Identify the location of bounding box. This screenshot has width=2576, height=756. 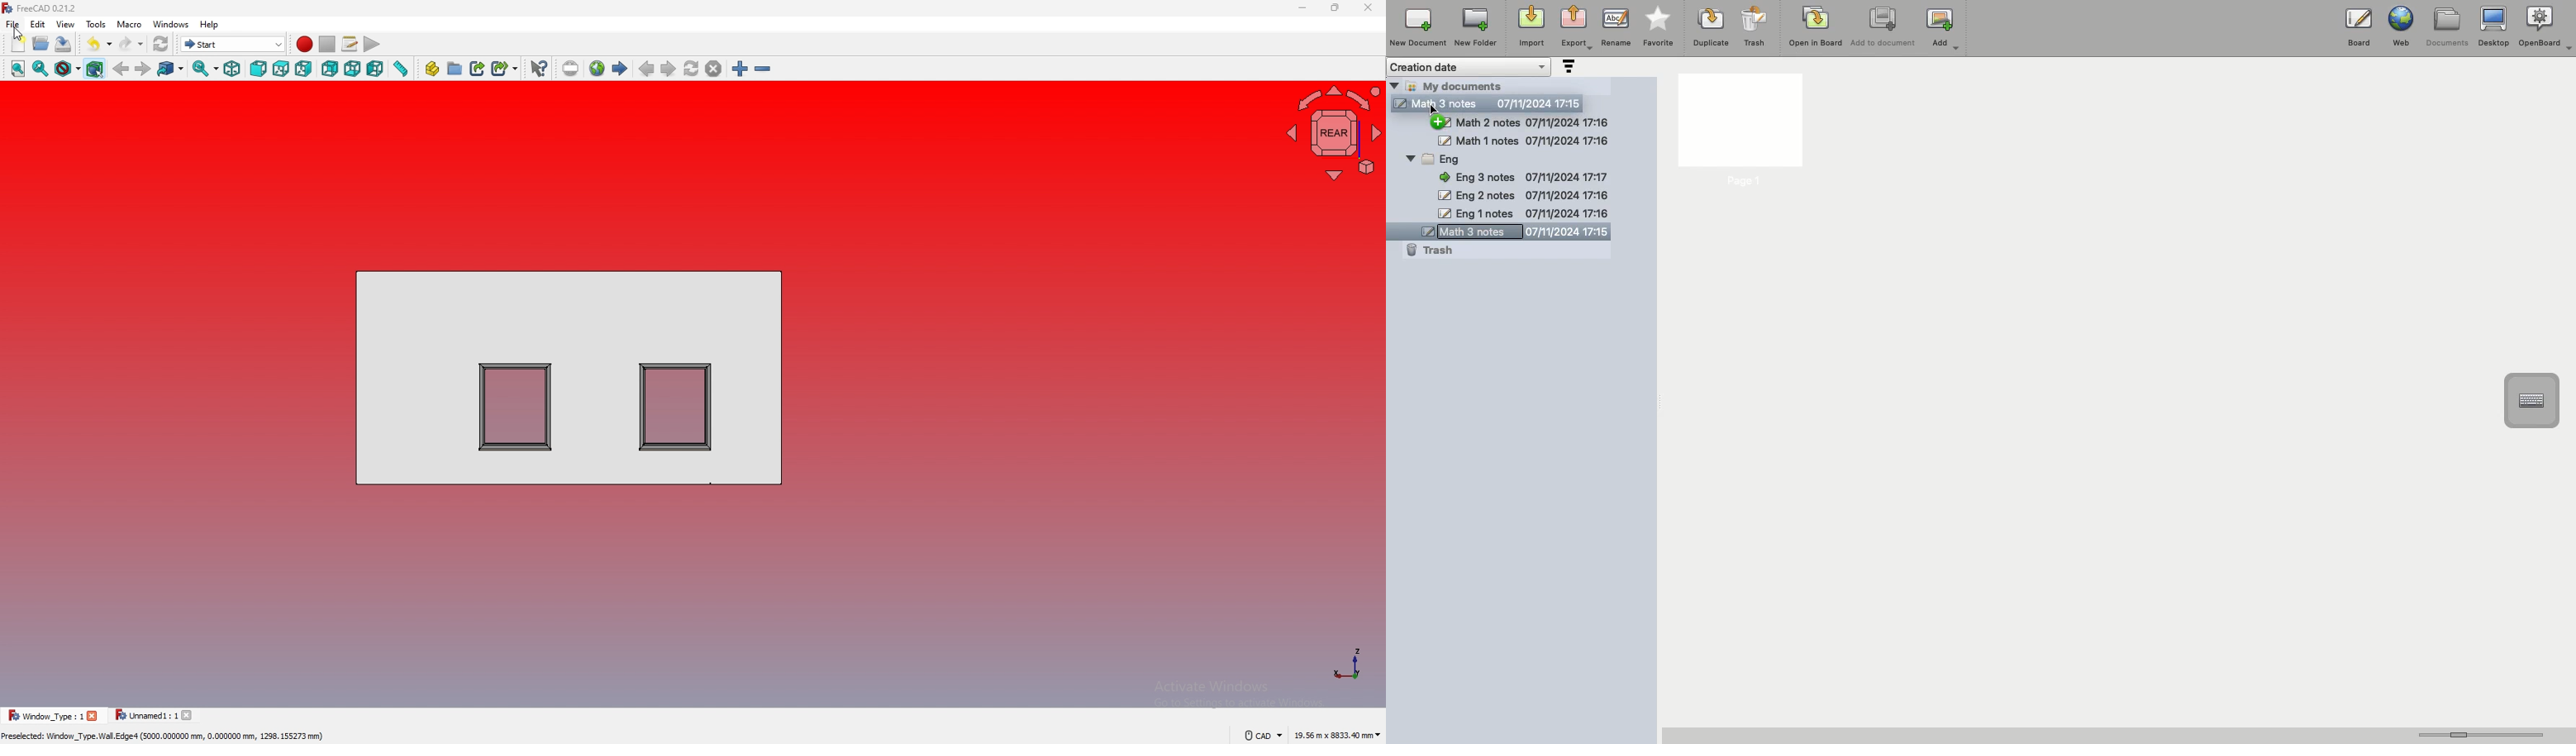
(95, 69).